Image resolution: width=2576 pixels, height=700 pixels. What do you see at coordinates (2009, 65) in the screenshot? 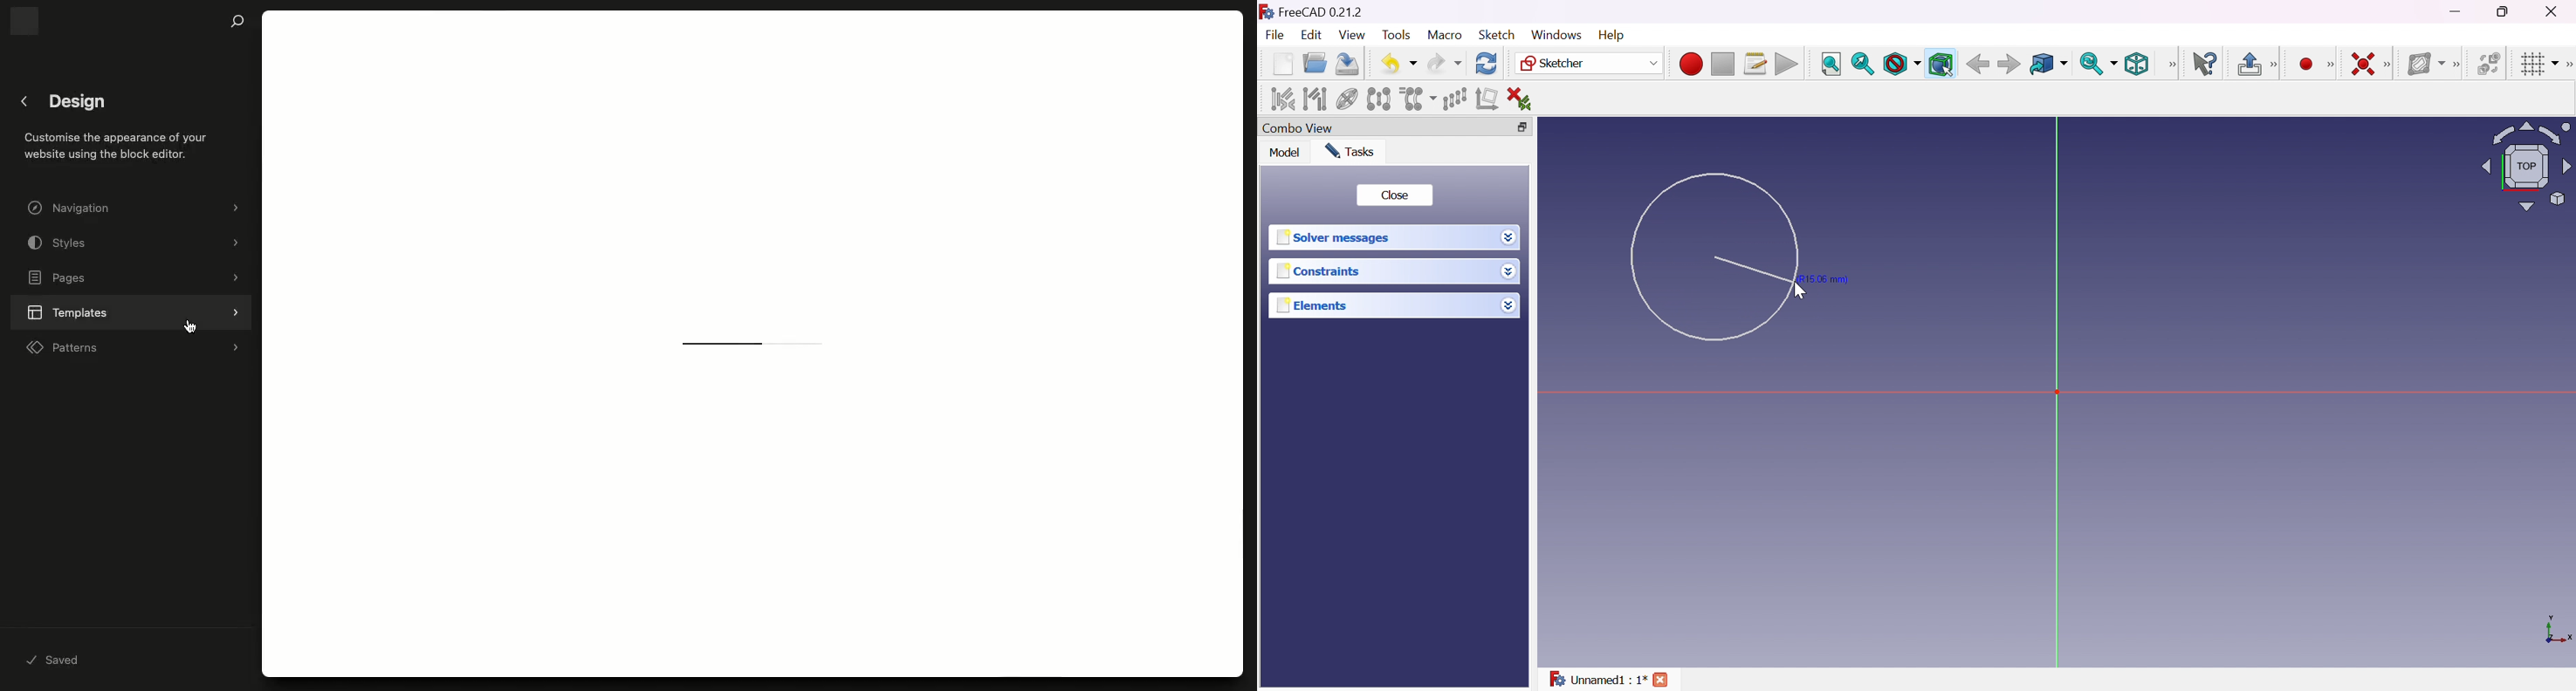
I see `Forward` at bounding box center [2009, 65].